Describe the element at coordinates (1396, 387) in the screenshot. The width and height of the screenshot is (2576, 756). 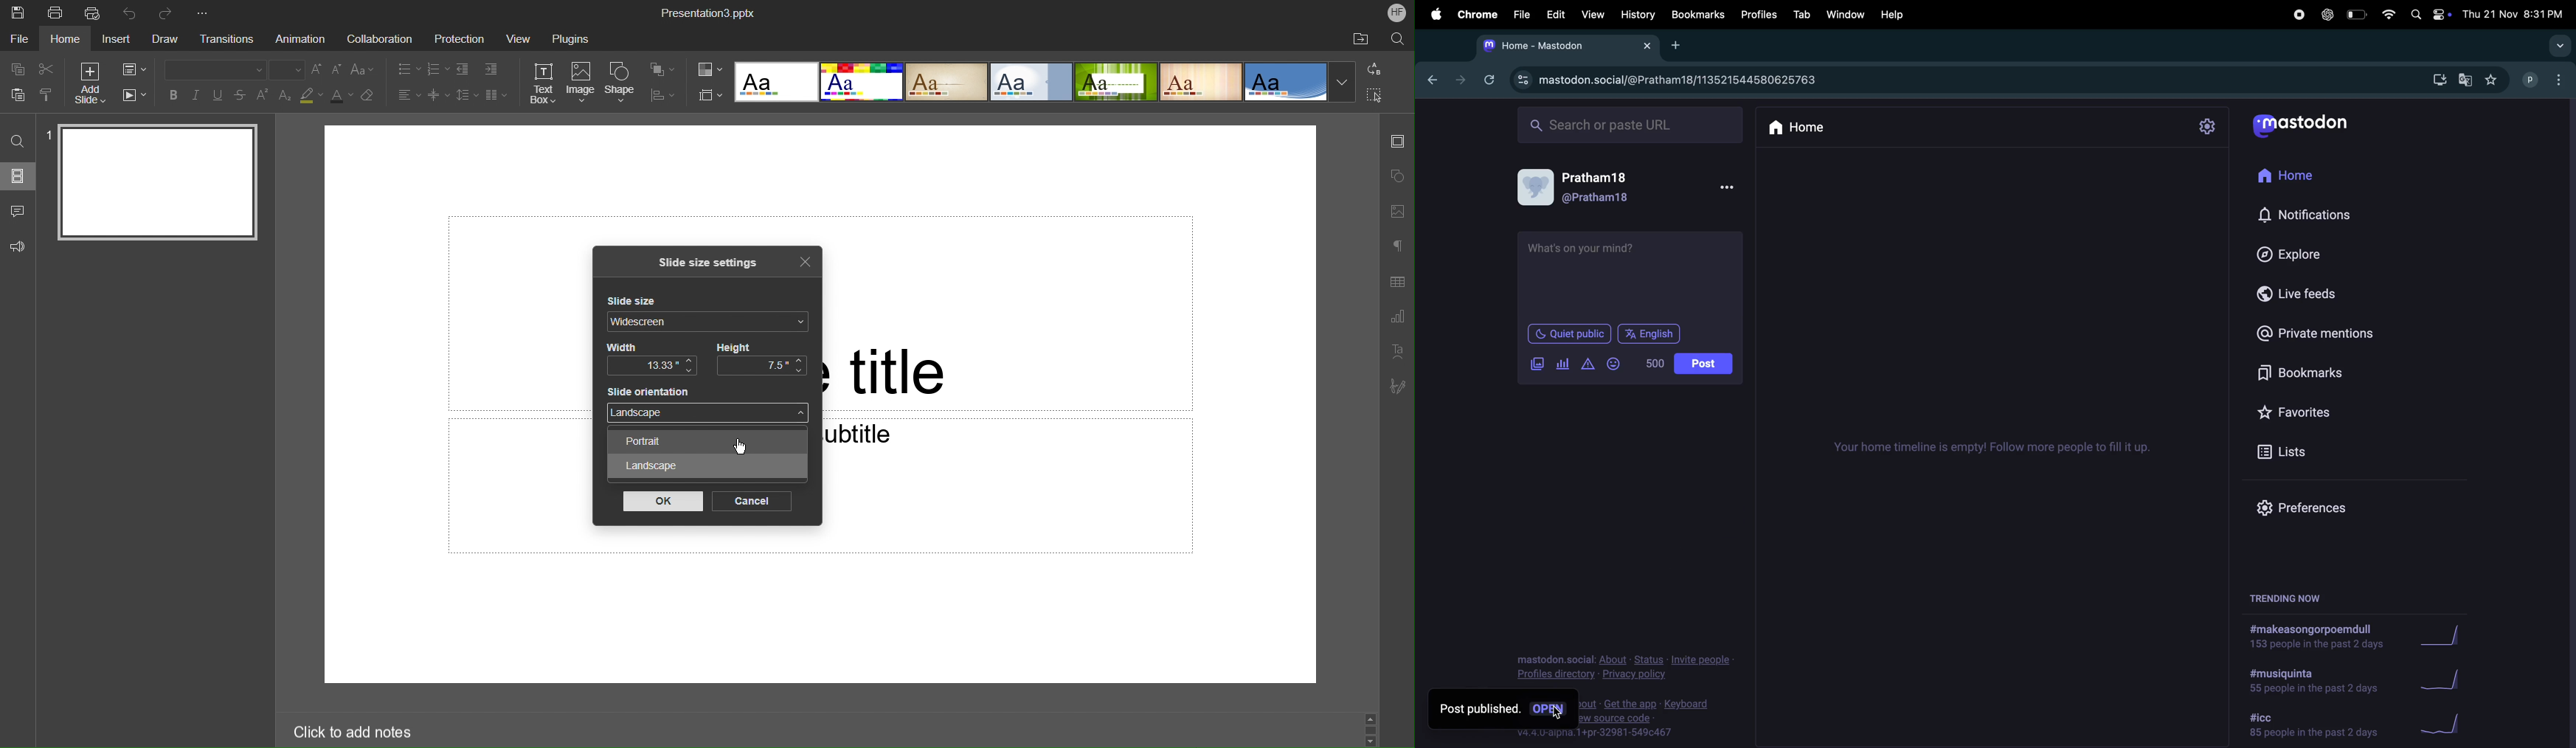
I see `Signature` at that location.